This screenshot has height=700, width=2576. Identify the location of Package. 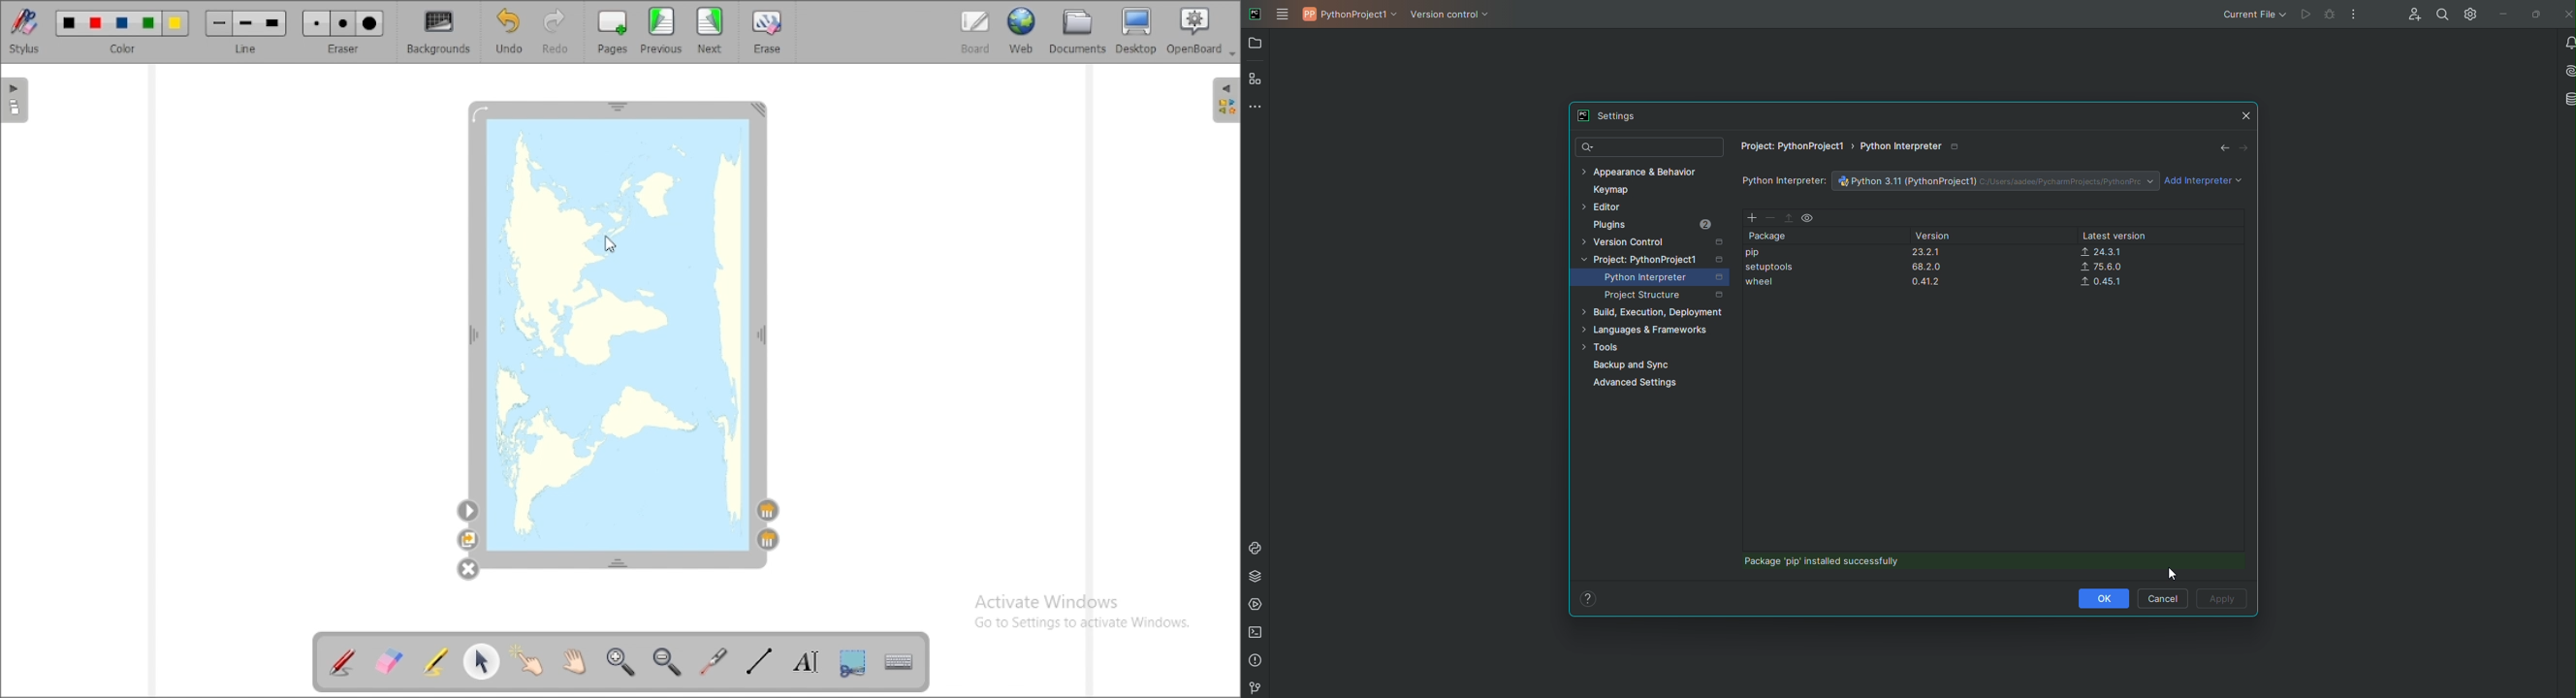
(1769, 236).